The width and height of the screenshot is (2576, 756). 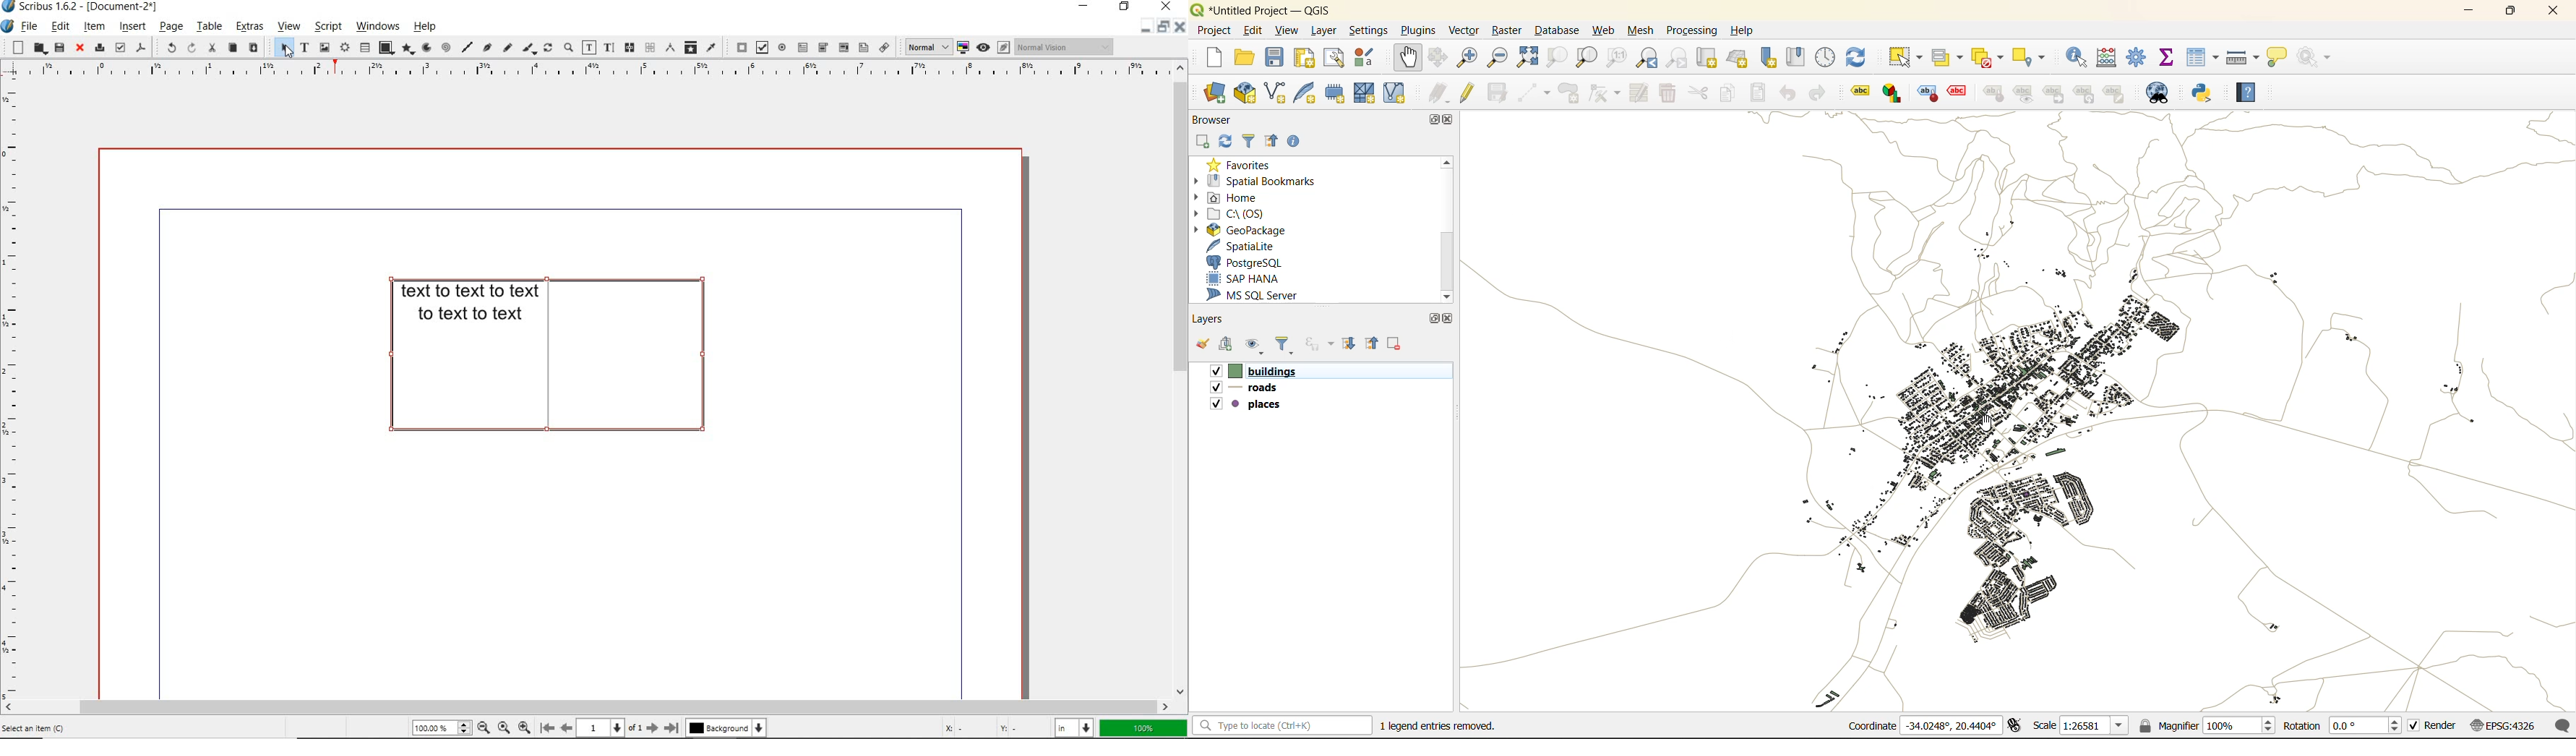 What do you see at coordinates (190, 47) in the screenshot?
I see `redo` at bounding box center [190, 47].